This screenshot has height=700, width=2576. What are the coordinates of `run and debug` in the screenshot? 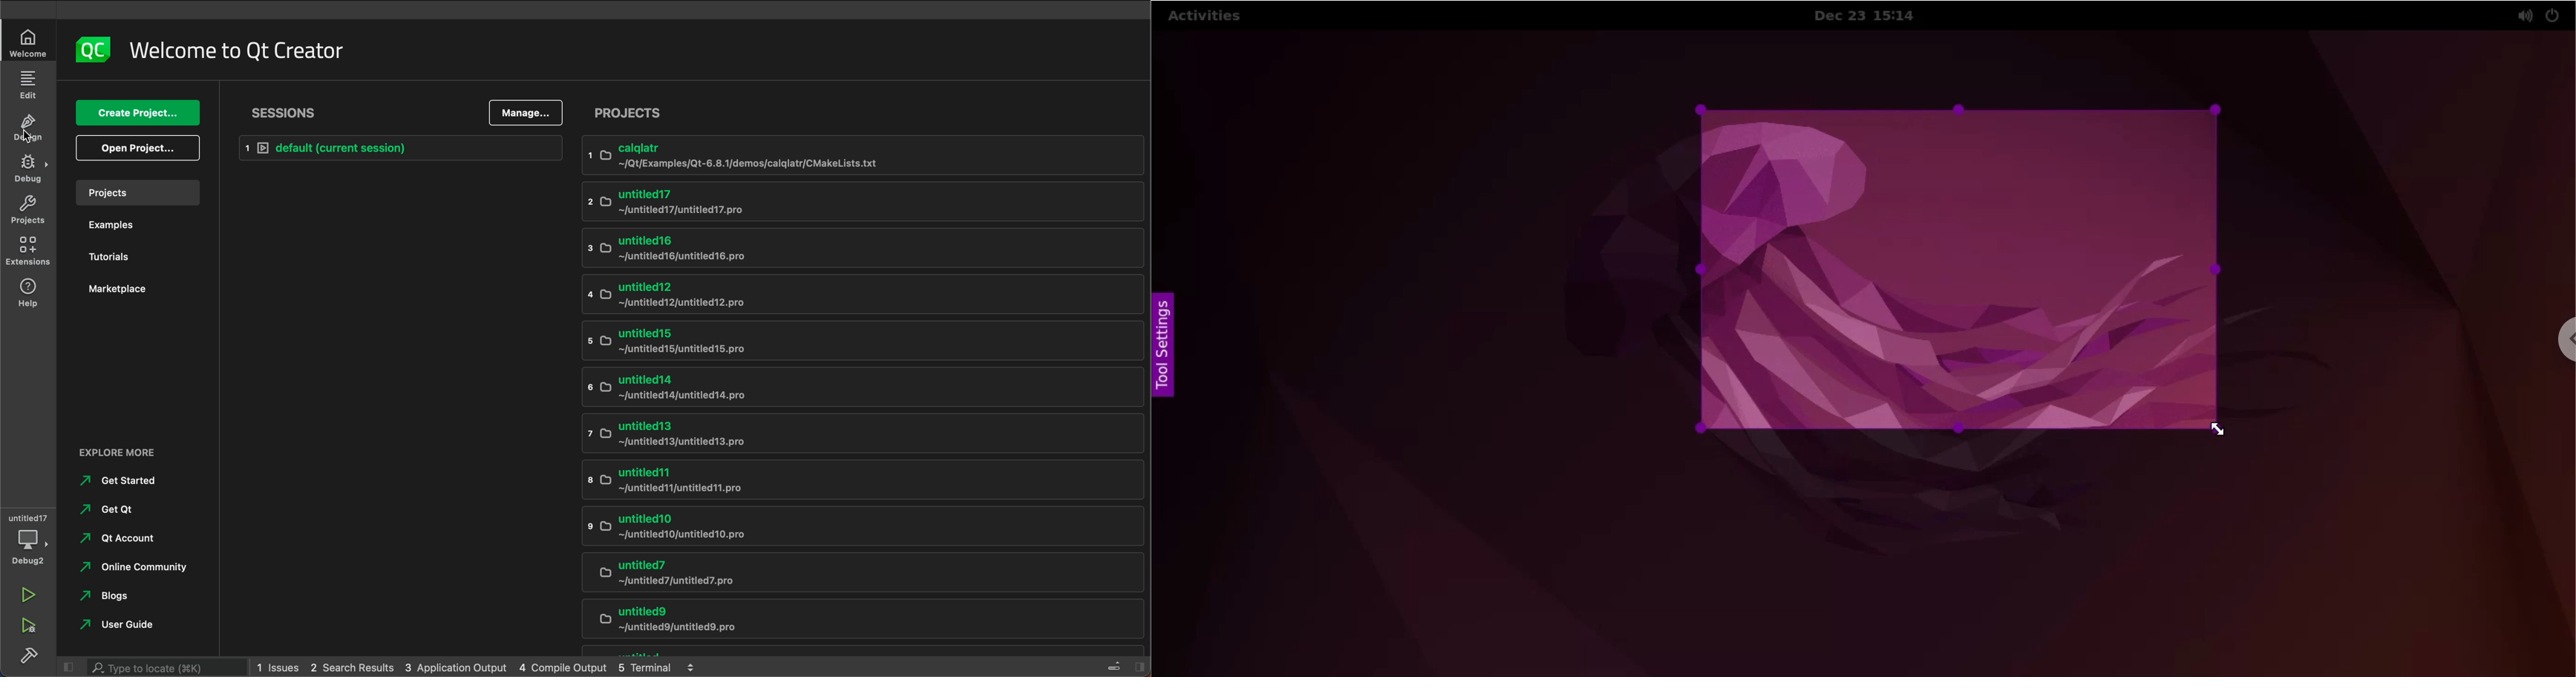 It's located at (28, 625).